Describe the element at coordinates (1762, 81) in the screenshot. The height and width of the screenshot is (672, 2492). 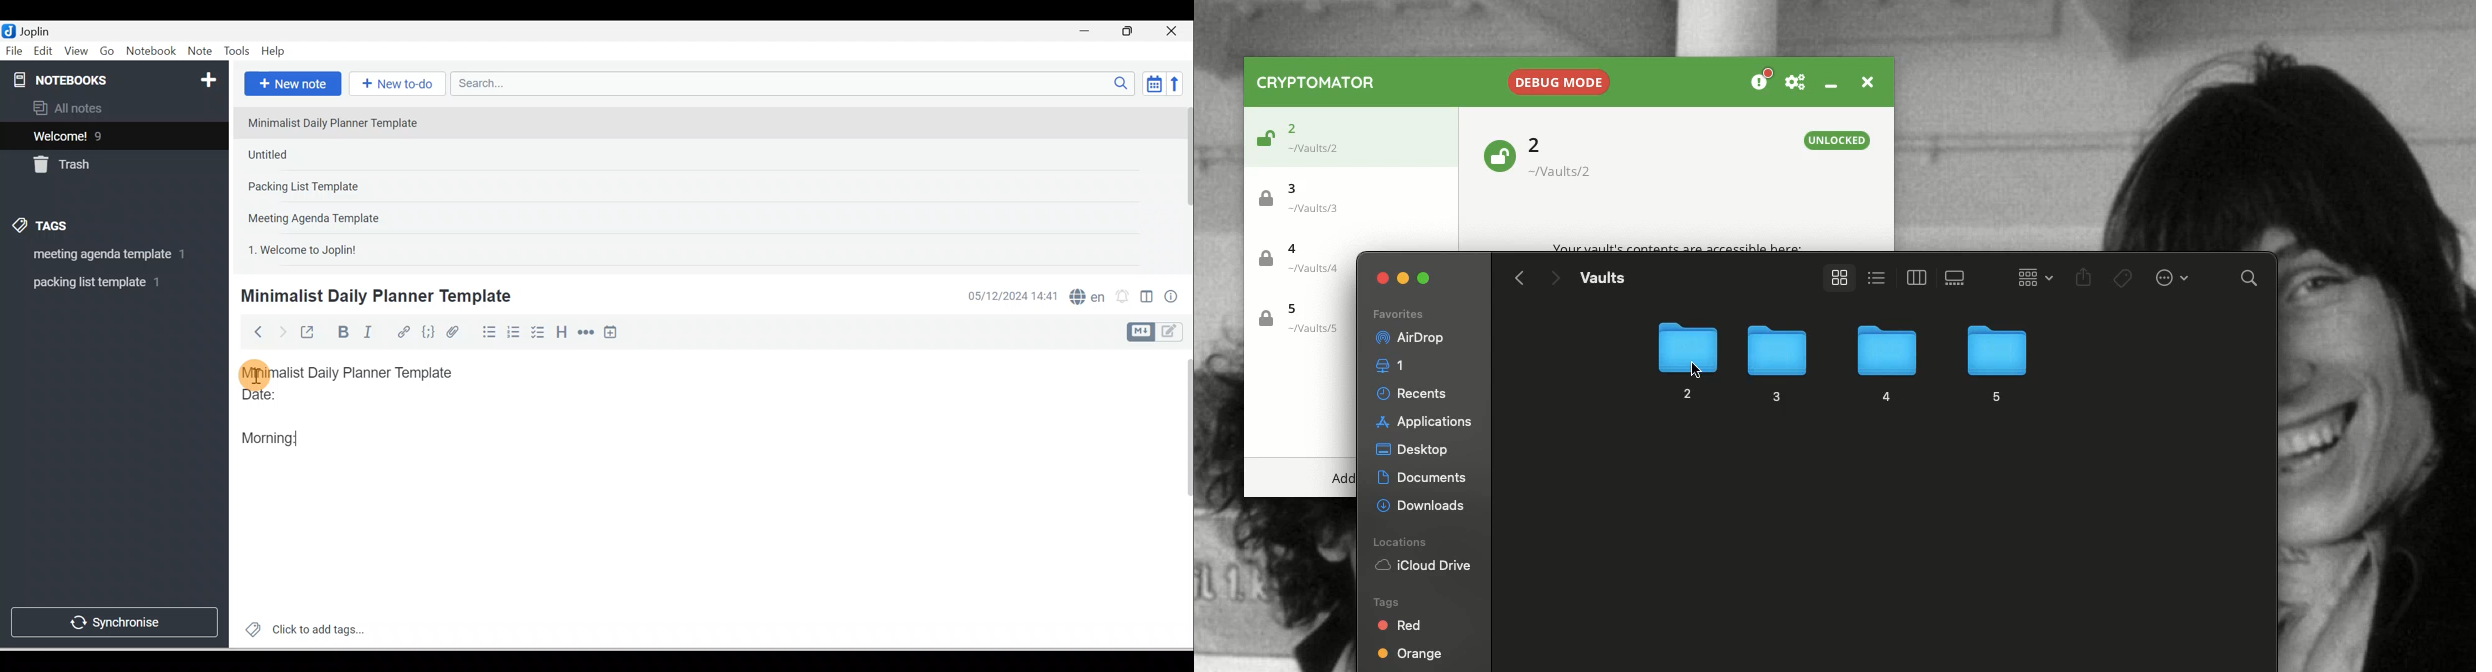
I see `Donation` at that location.